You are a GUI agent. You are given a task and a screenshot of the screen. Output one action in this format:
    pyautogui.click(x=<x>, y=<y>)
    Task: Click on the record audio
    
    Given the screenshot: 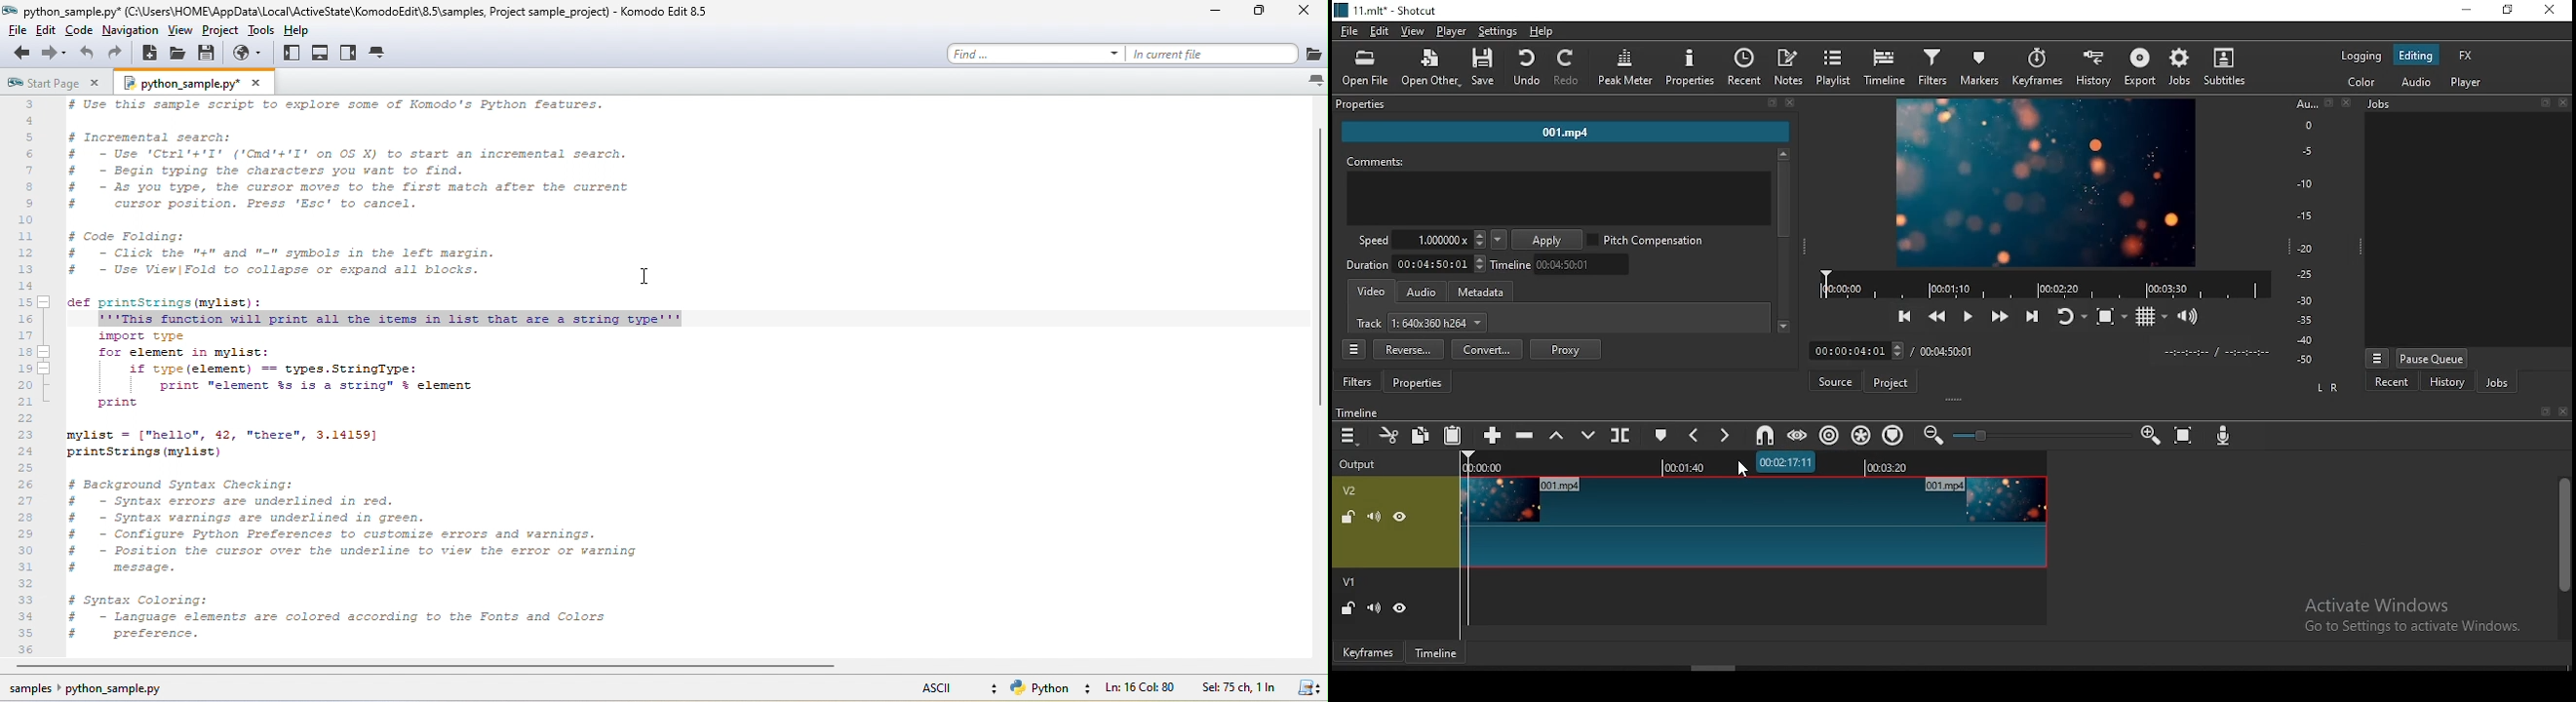 What is the action you would take?
    pyautogui.click(x=2225, y=437)
    